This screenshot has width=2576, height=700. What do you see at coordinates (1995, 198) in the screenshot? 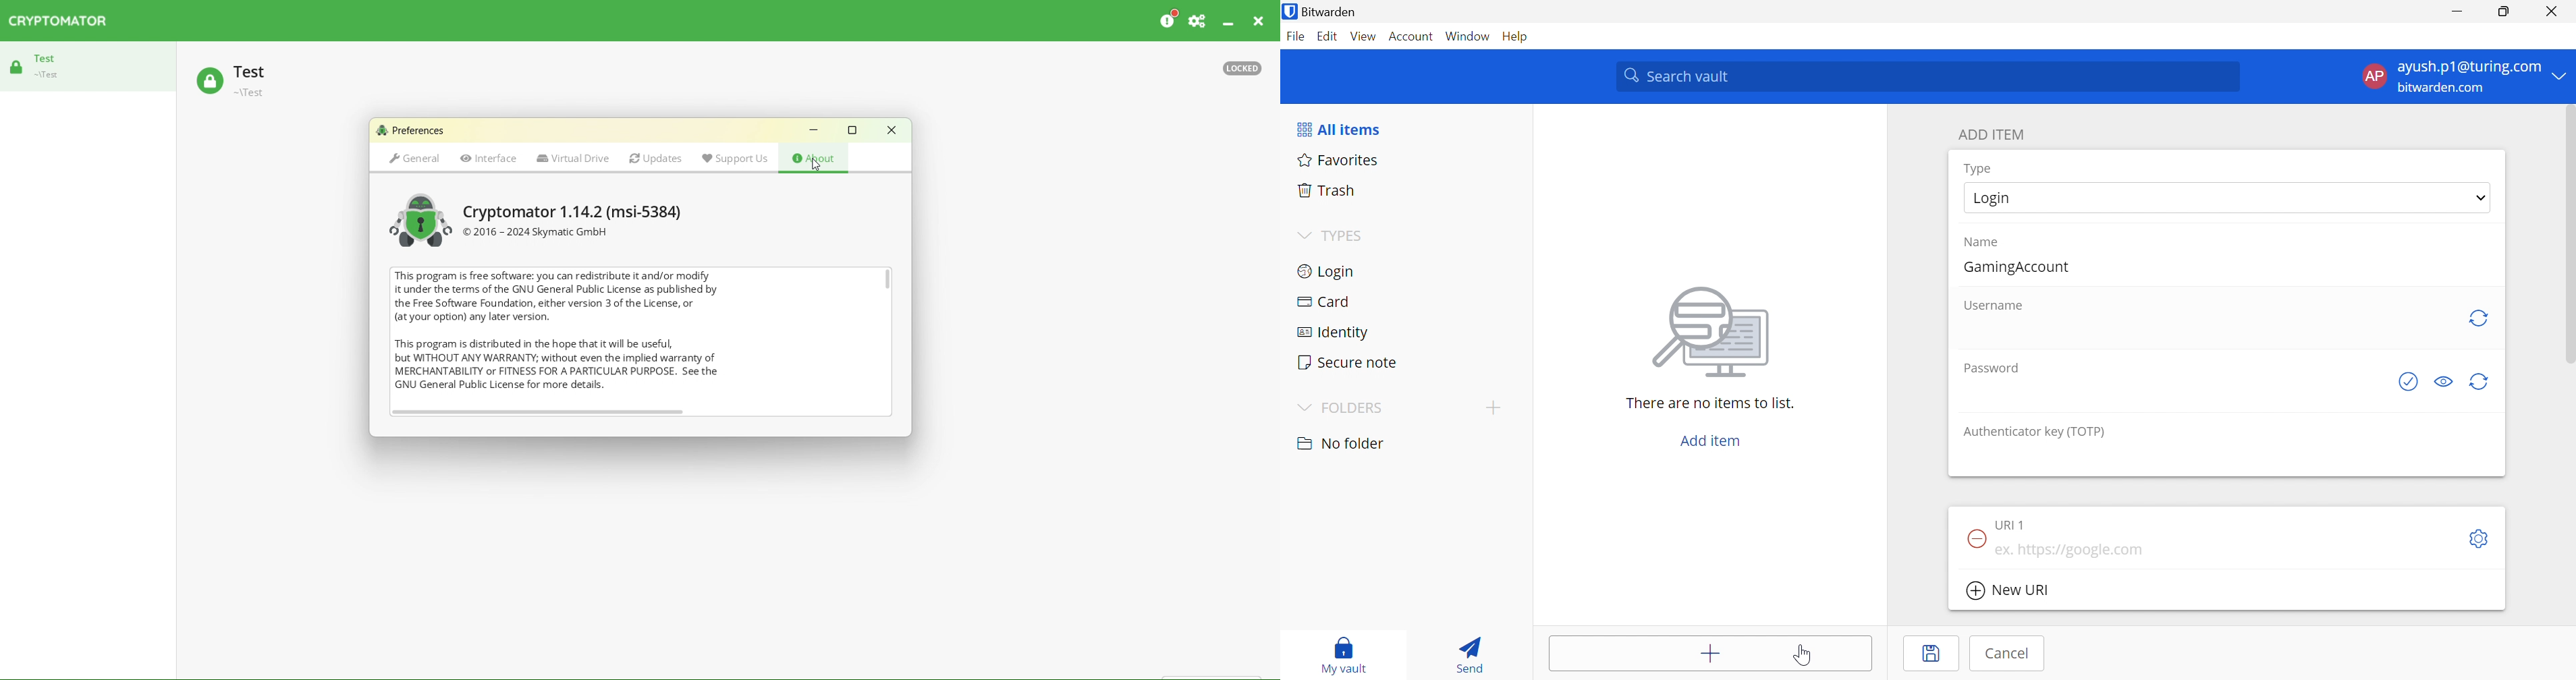
I see `Login` at bounding box center [1995, 198].